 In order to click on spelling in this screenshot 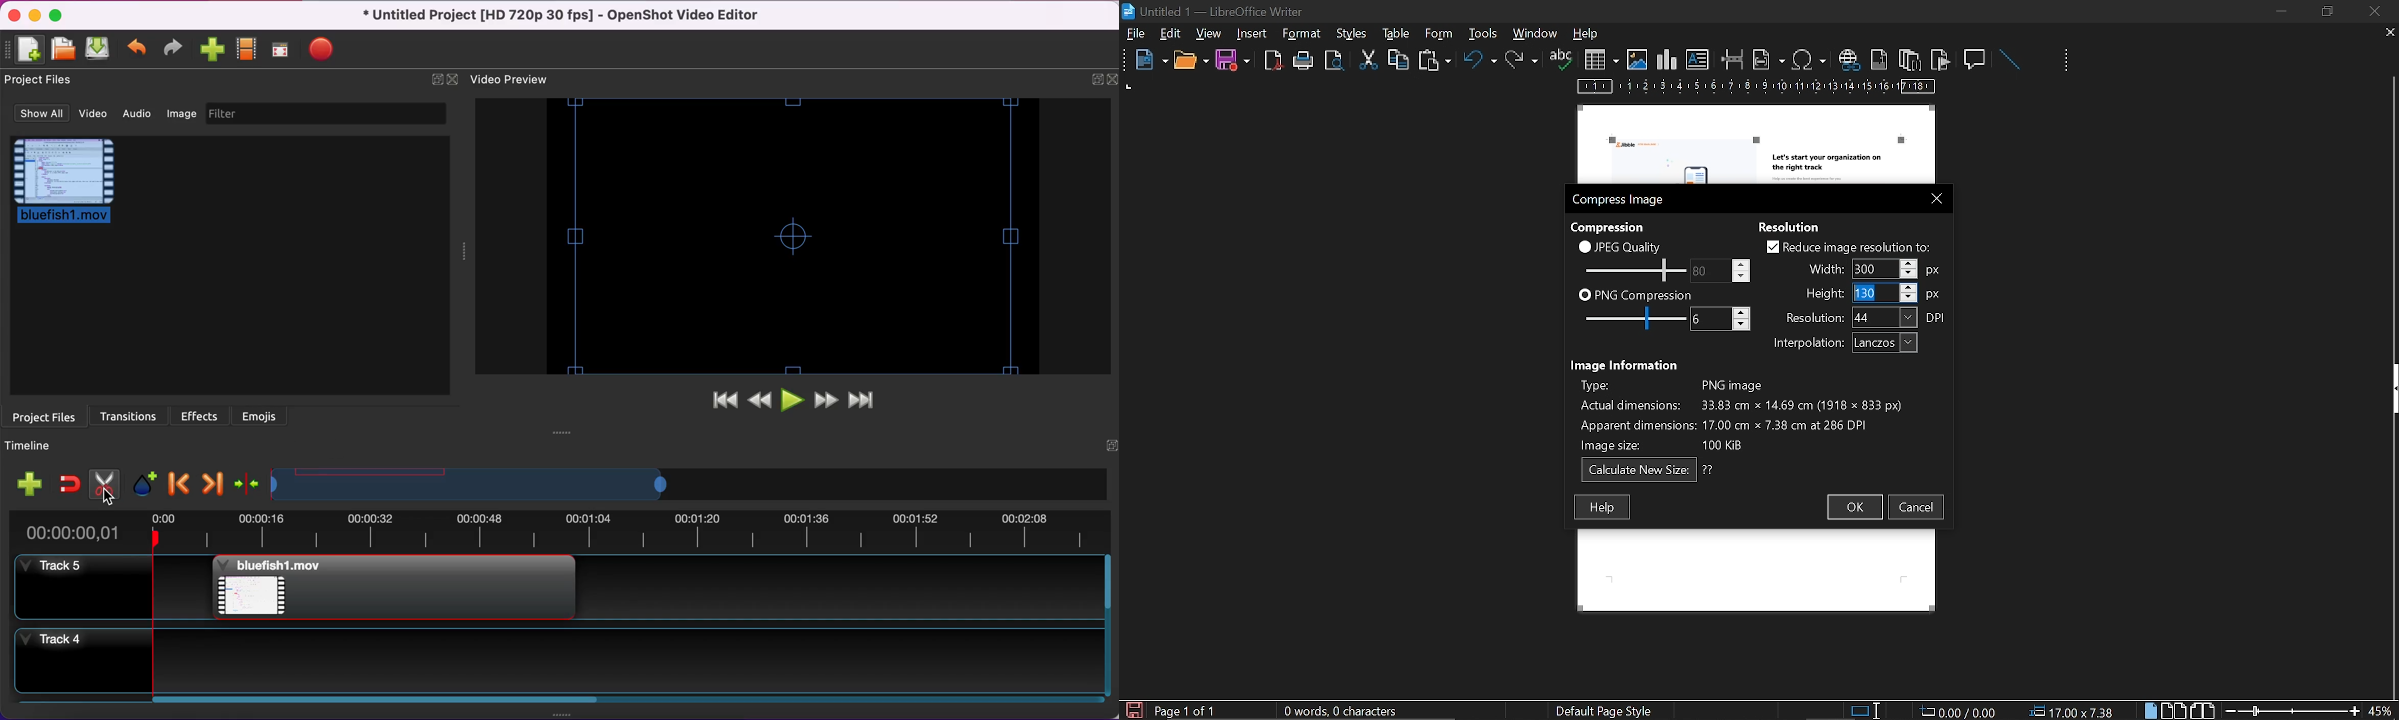, I will do `click(1561, 60)`.